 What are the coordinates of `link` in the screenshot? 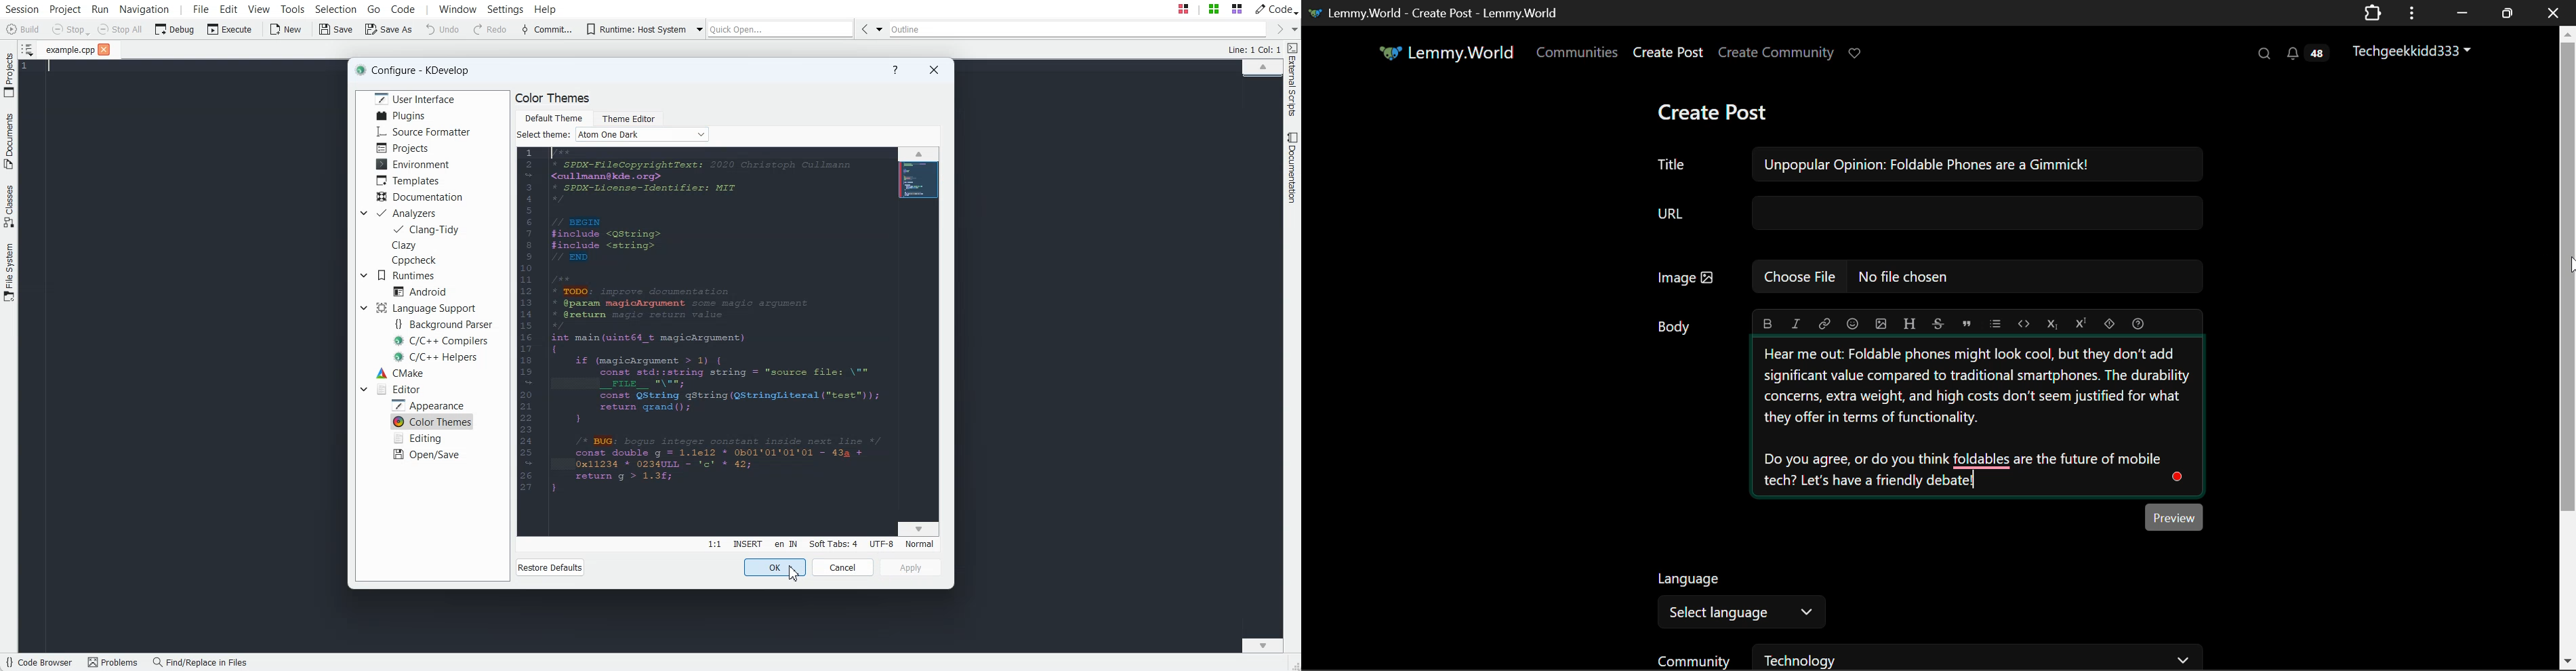 It's located at (1825, 322).